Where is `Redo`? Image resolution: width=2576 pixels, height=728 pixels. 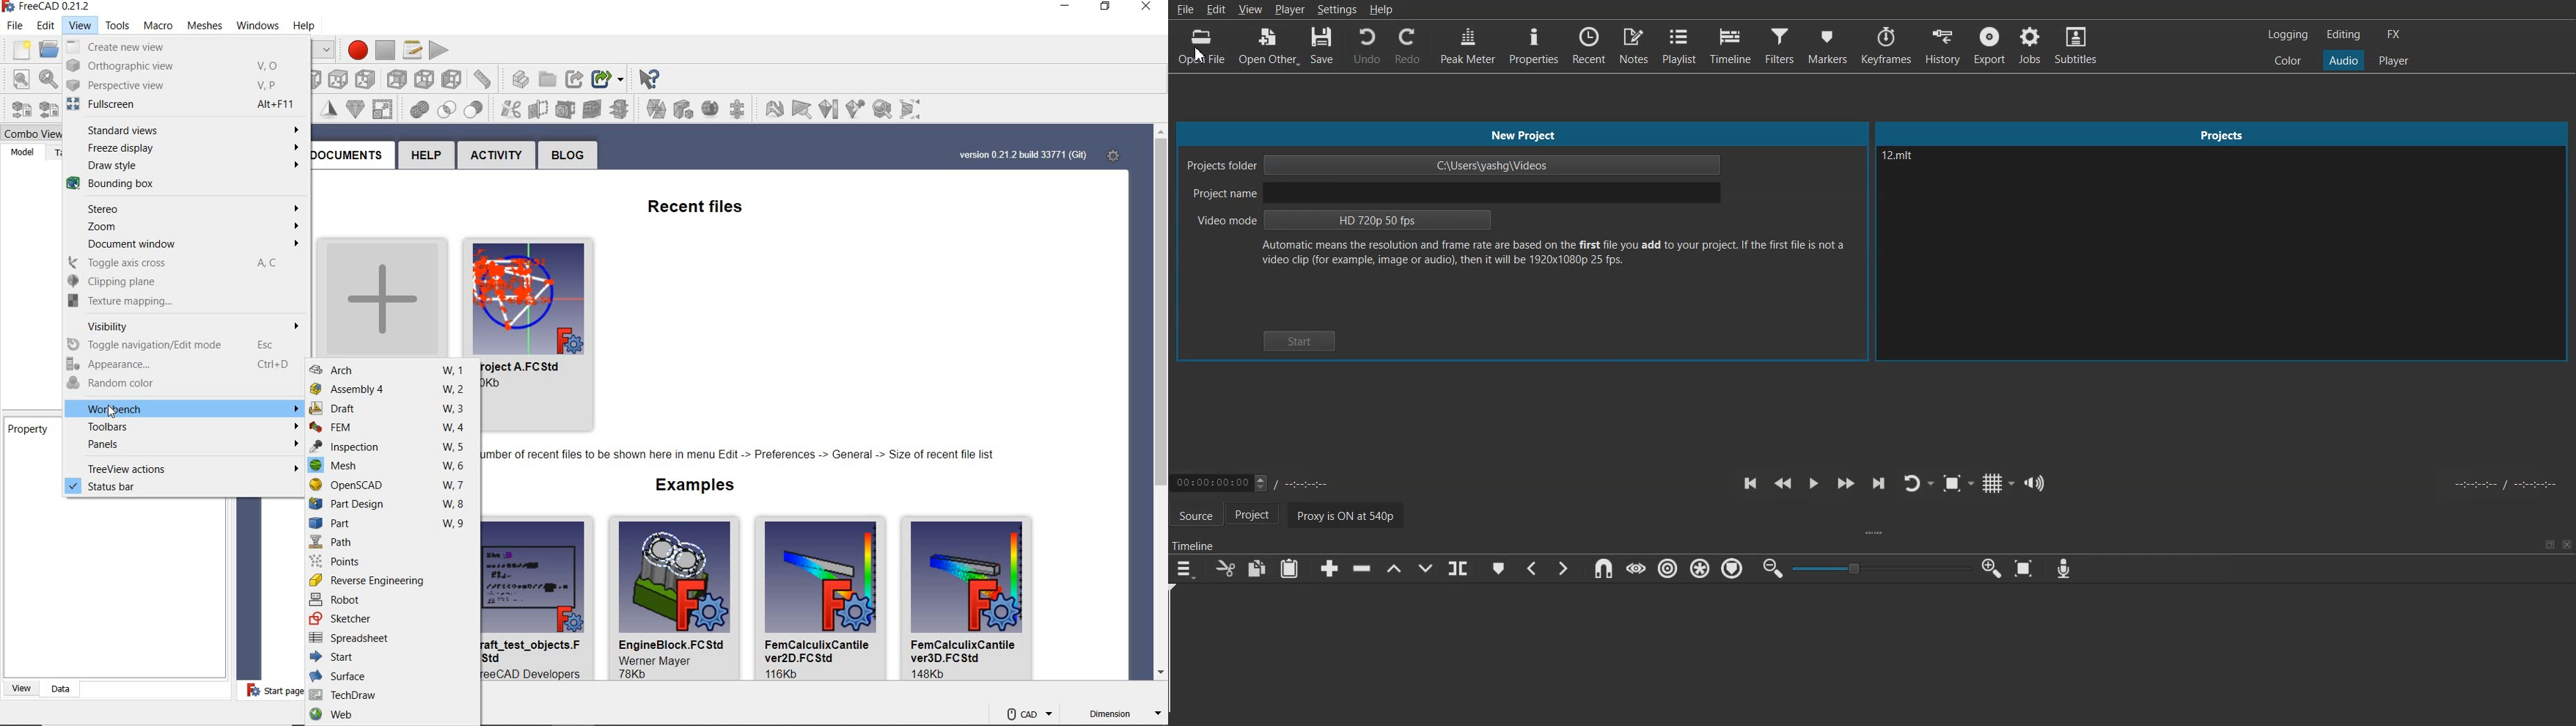
Redo is located at coordinates (1408, 46).